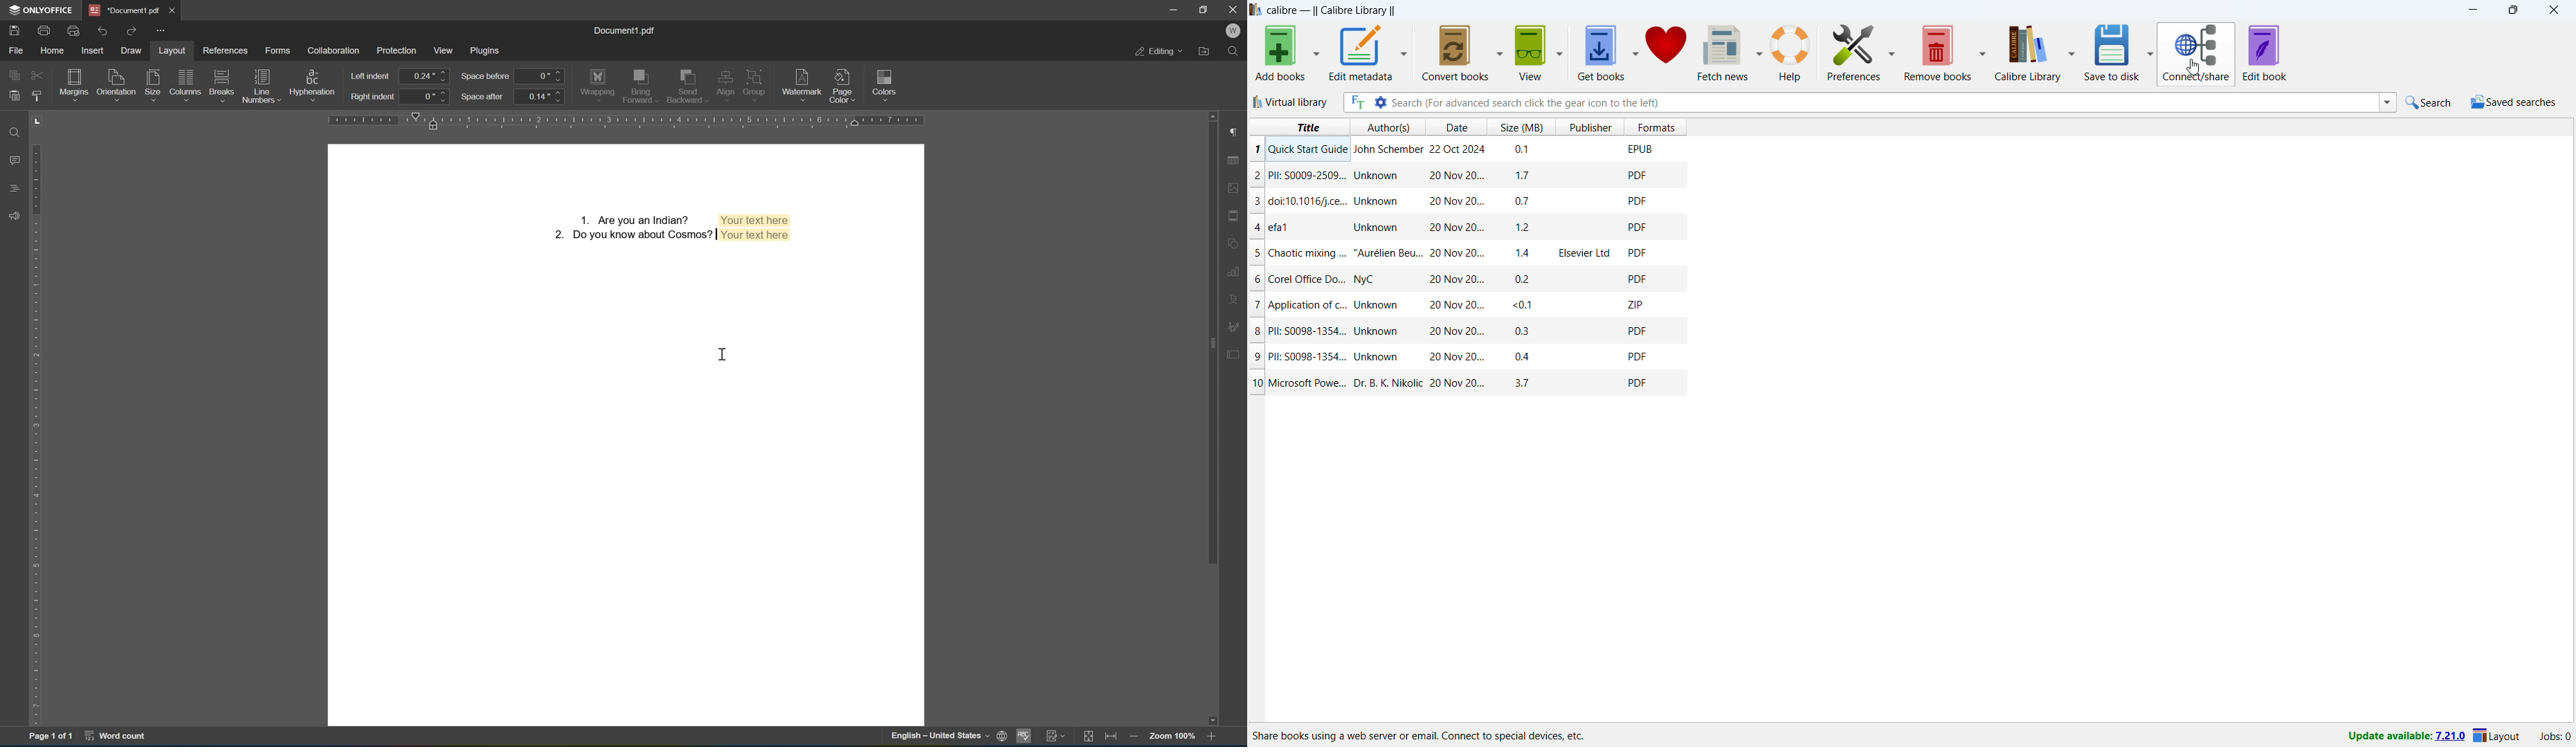 Image resolution: width=2576 pixels, height=756 pixels. I want to click on scroll bar, so click(1214, 338).